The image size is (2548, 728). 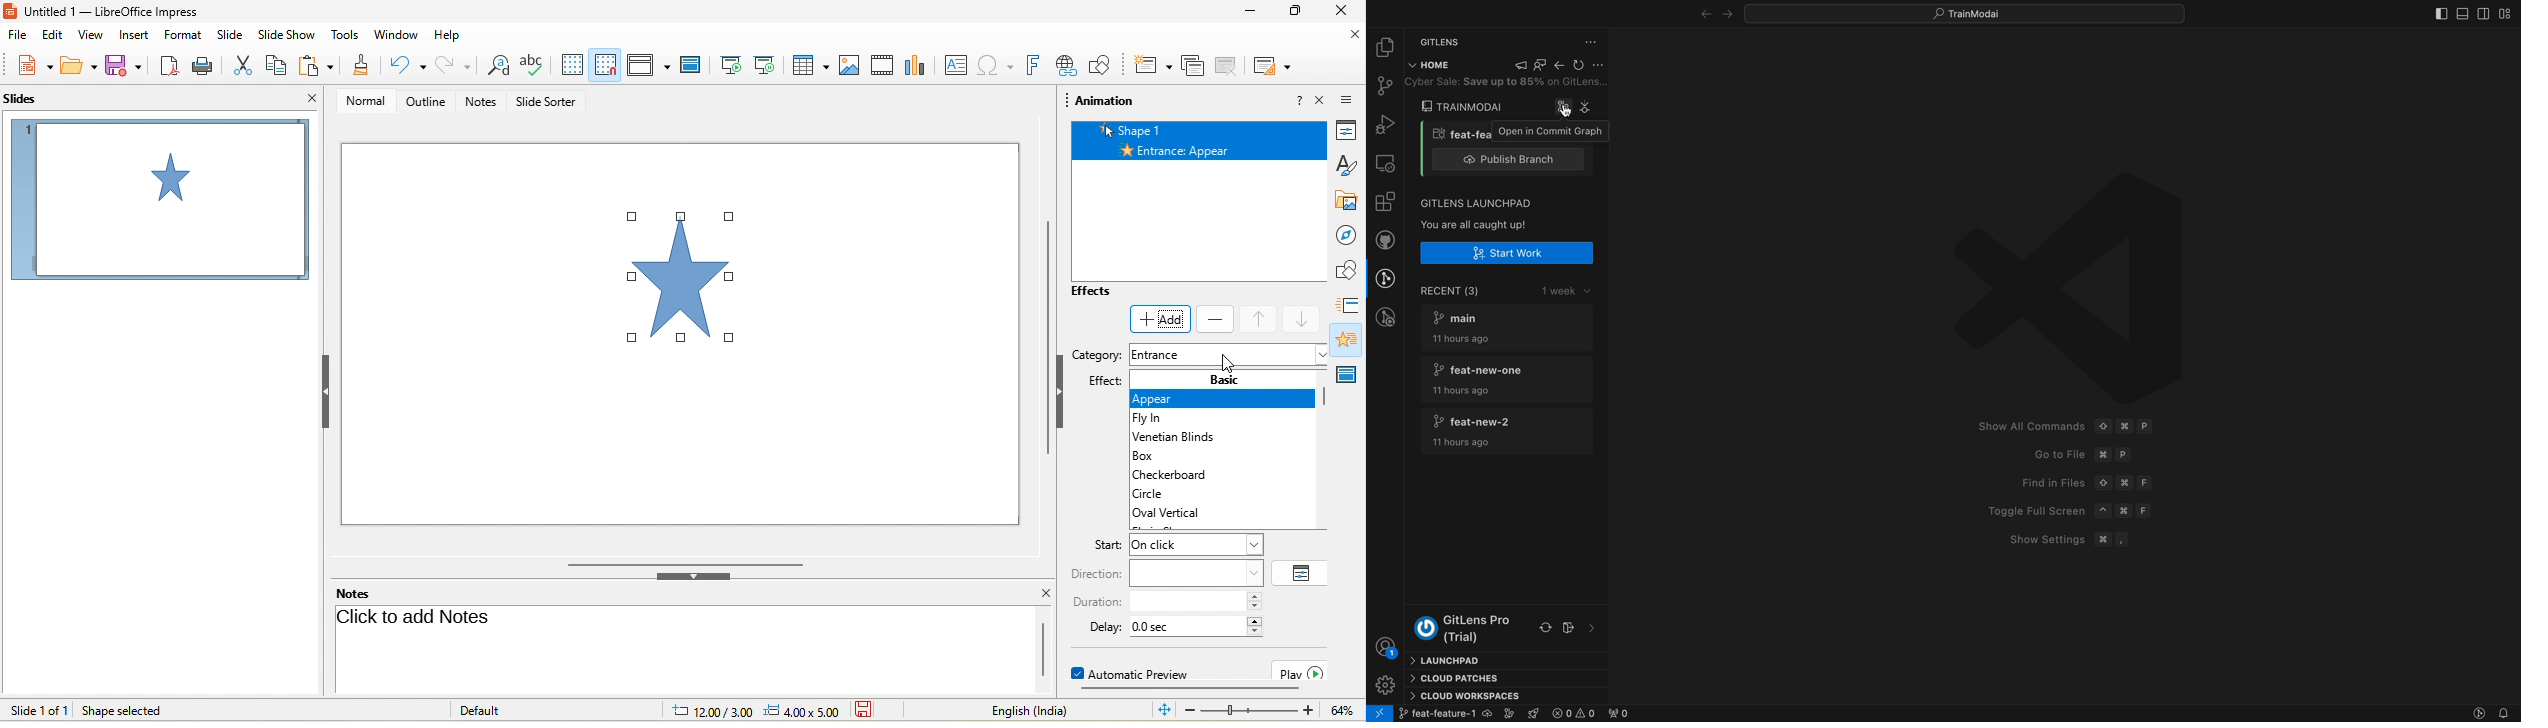 I want to click on undo, so click(x=403, y=65).